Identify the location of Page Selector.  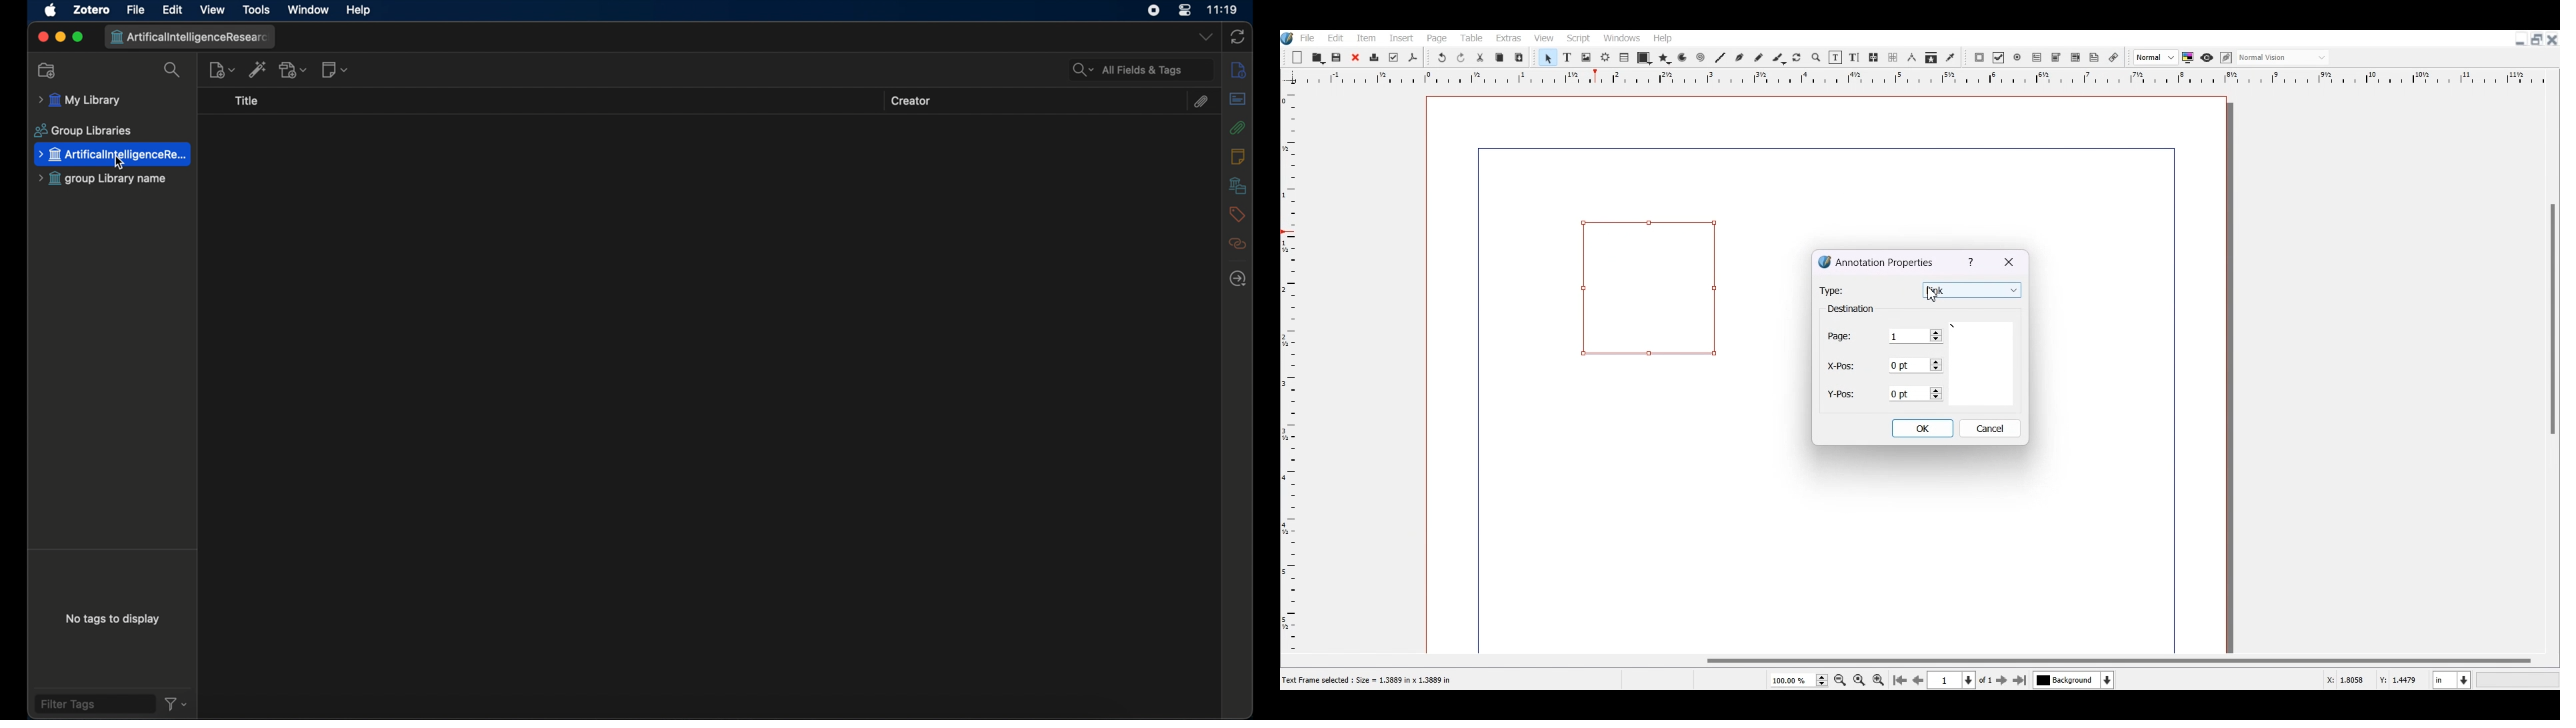
(1886, 335).